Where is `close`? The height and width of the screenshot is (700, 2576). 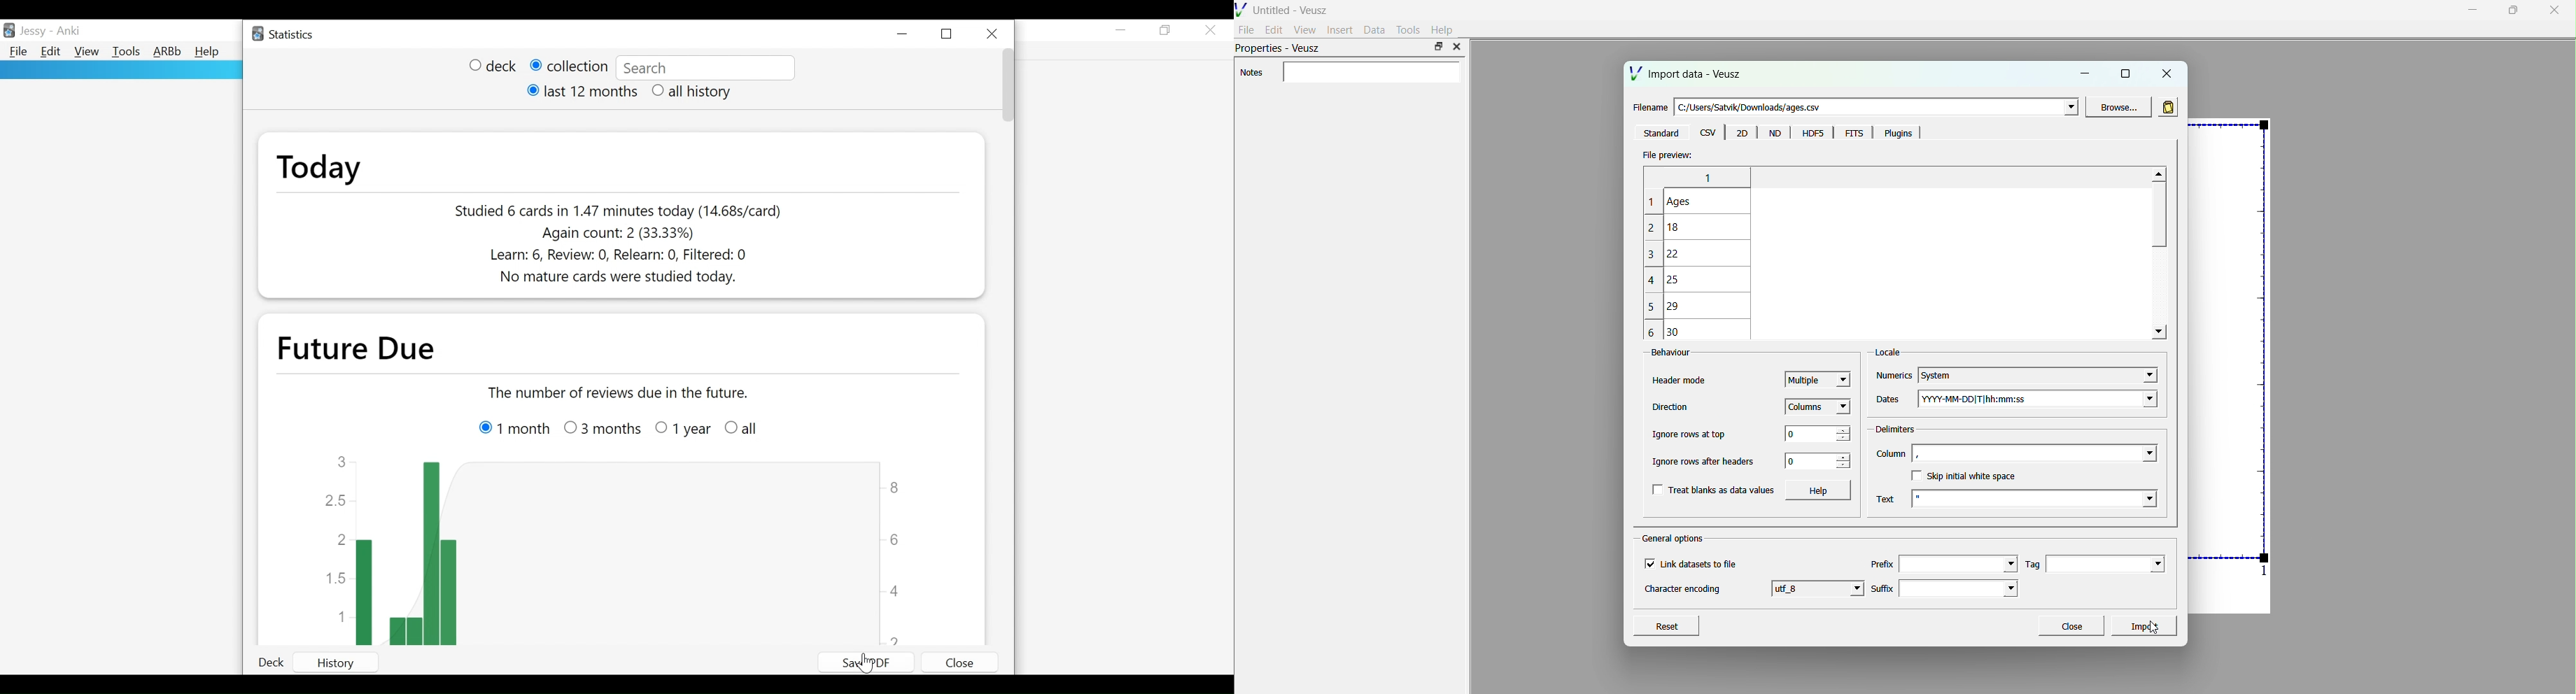
close is located at coordinates (2166, 72).